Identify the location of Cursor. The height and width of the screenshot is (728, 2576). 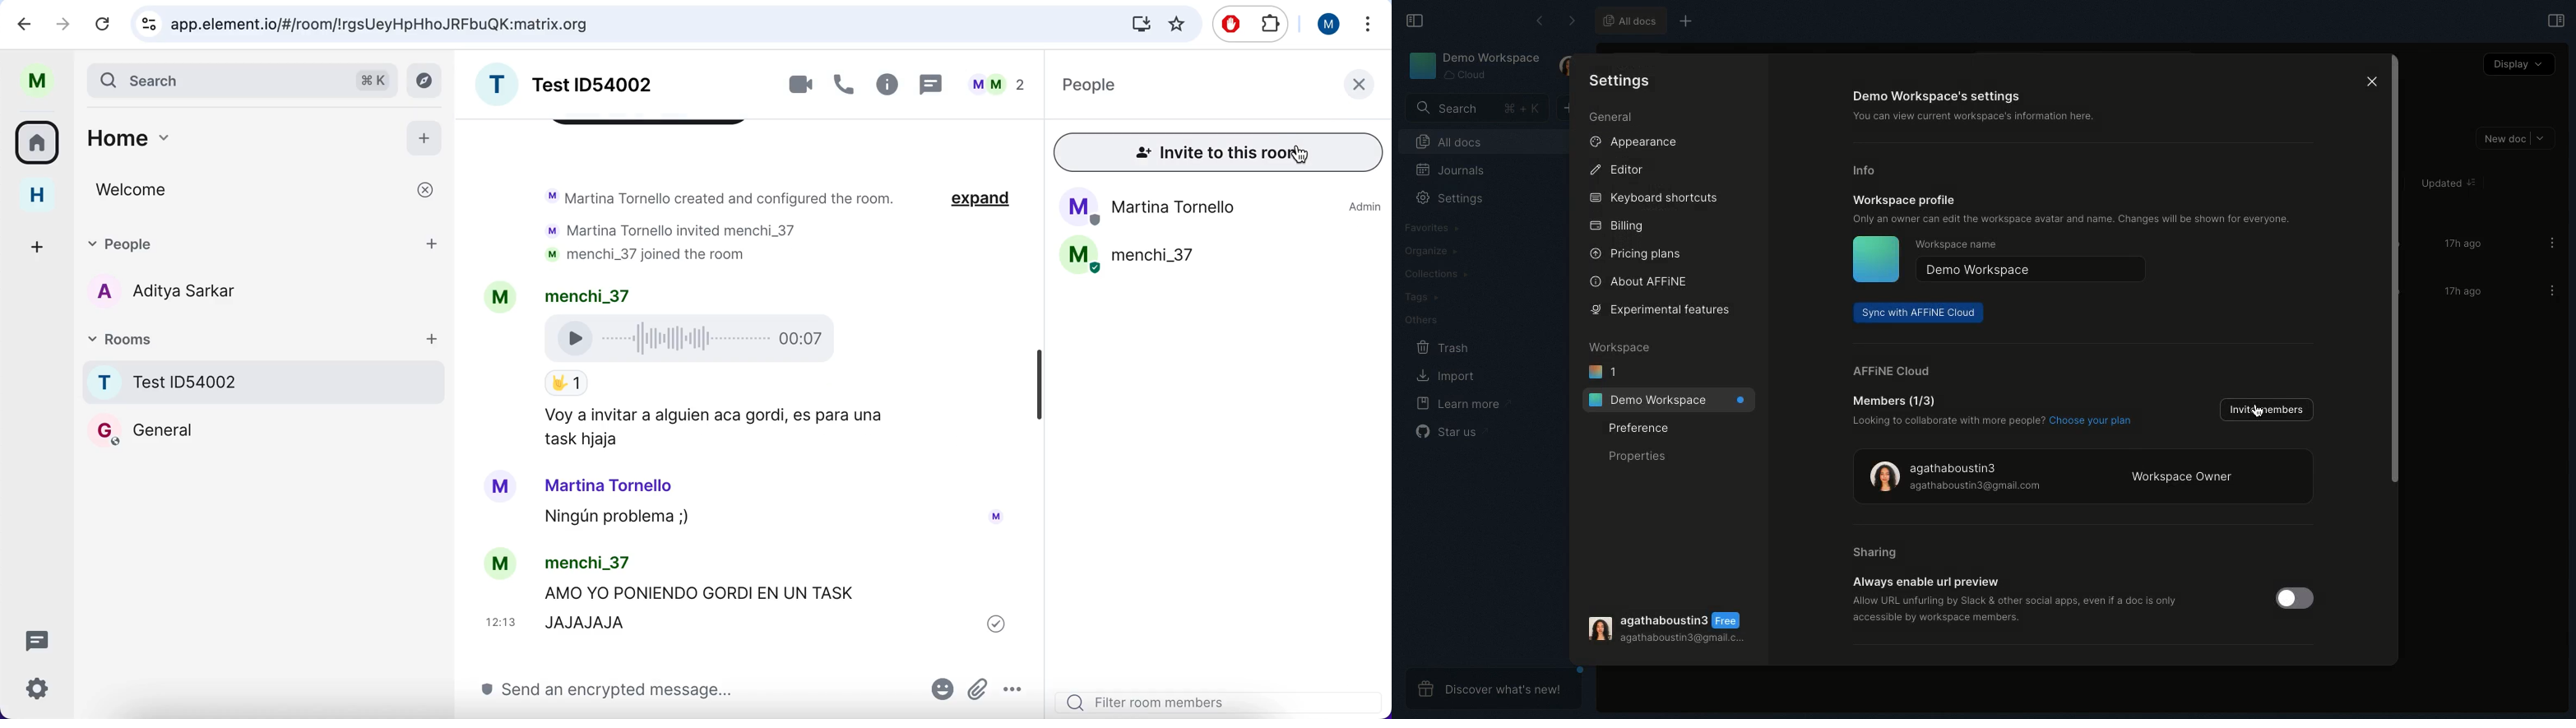
(1301, 154).